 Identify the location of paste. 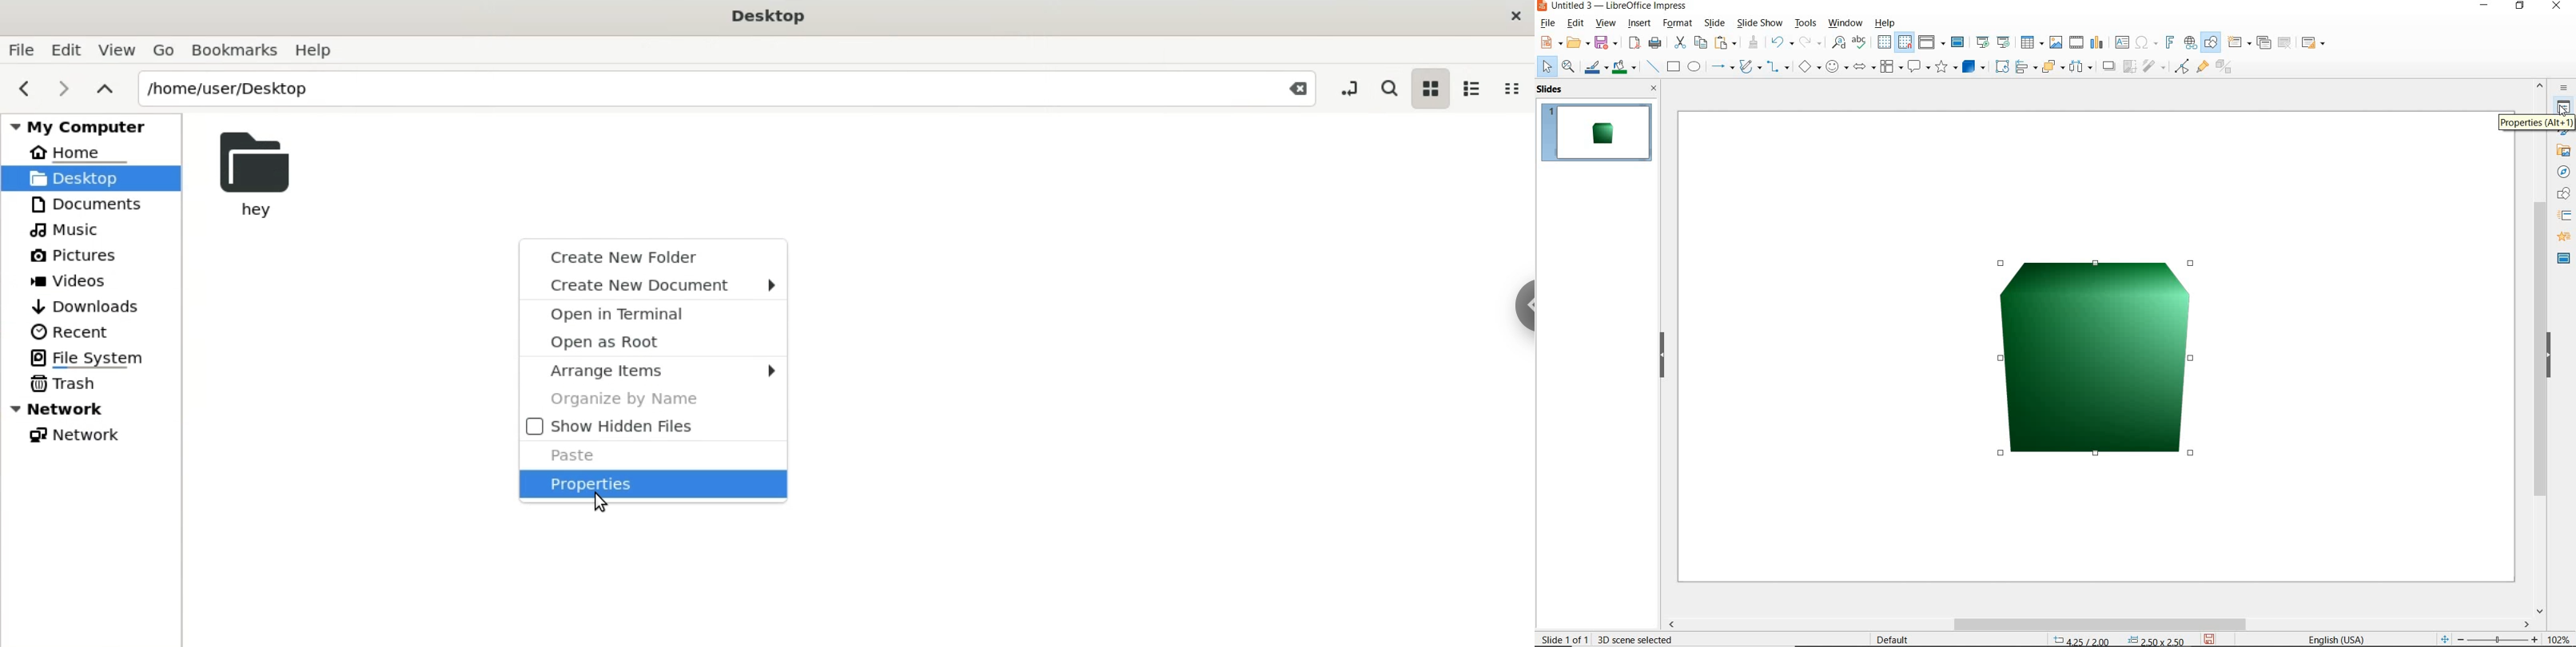
(652, 454).